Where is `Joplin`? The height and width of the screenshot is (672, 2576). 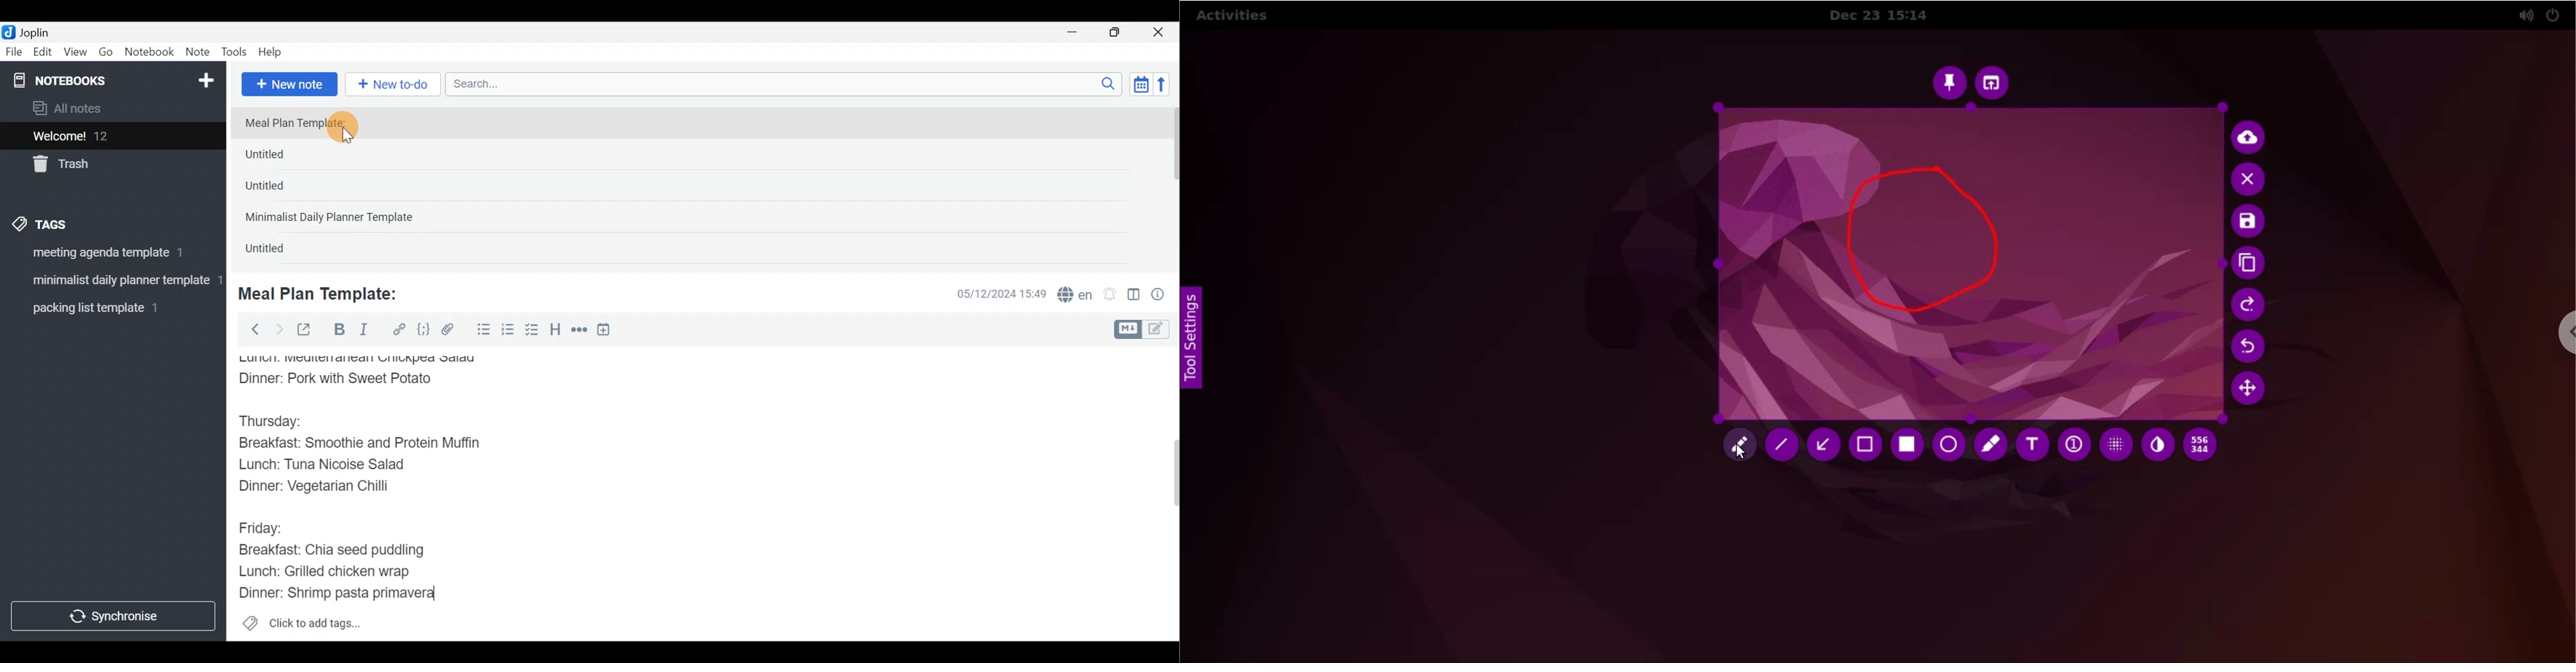
Joplin is located at coordinates (42, 31).